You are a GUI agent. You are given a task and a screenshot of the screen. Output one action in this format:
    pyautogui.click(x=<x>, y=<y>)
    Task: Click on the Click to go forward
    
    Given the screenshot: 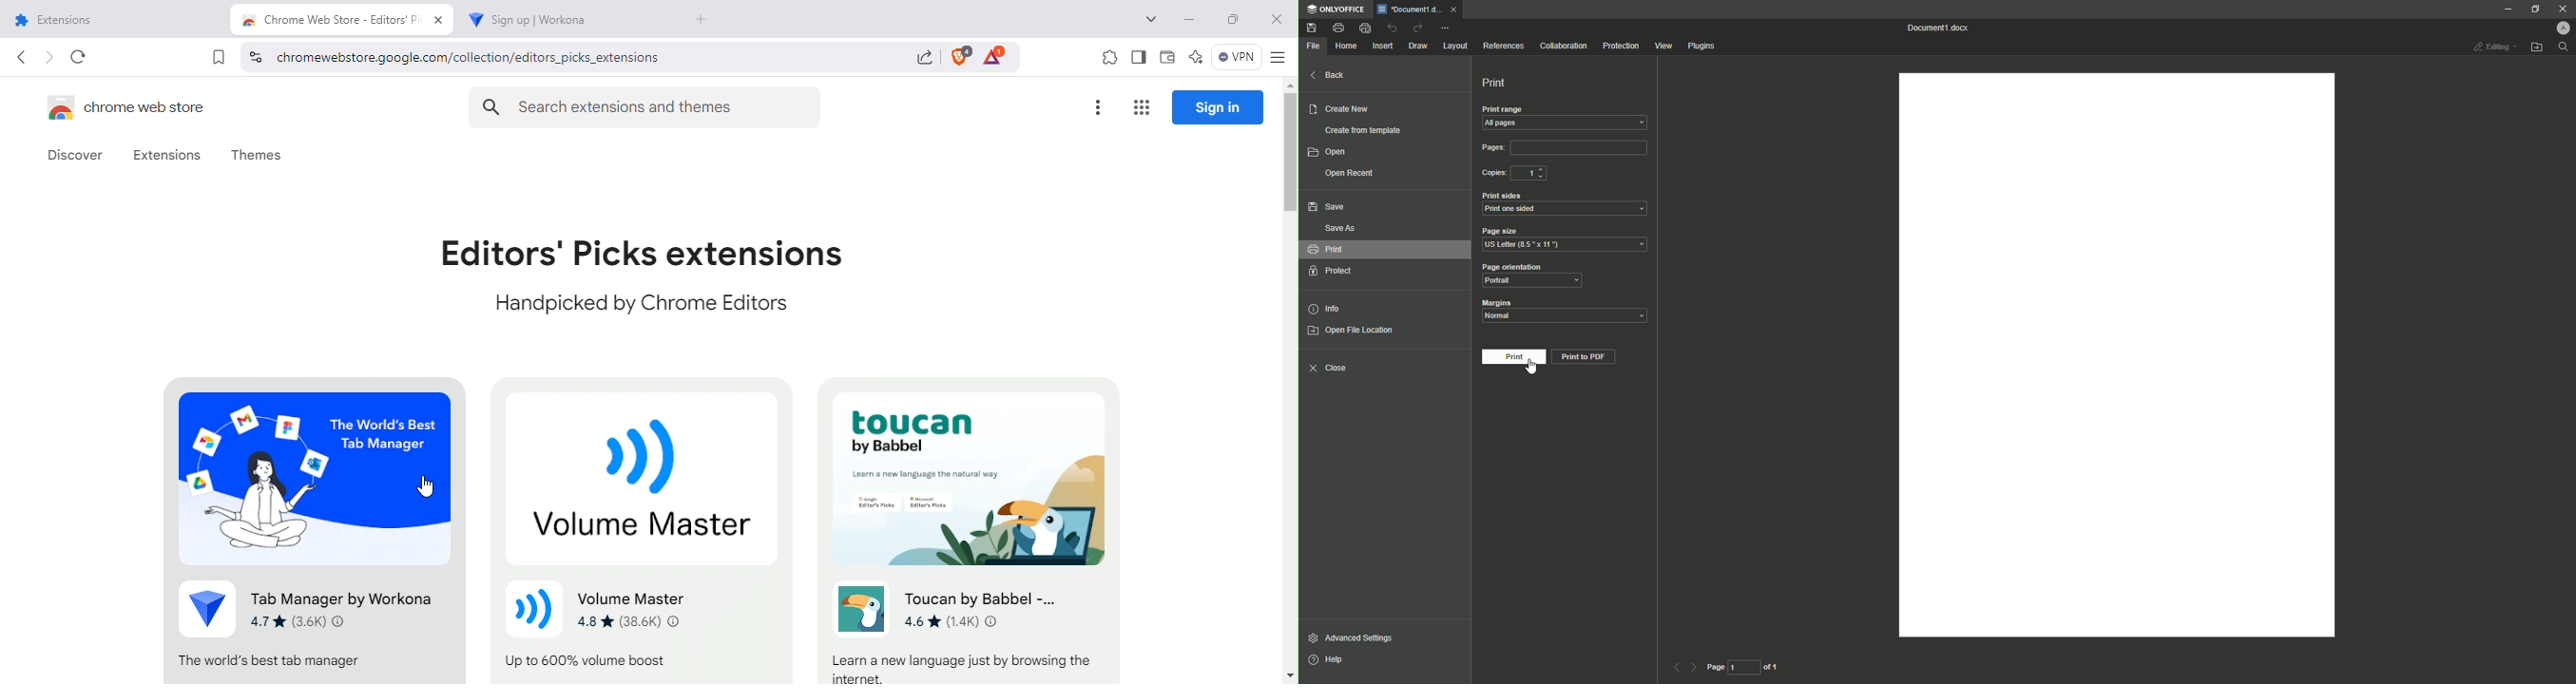 What is the action you would take?
    pyautogui.click(x=48, y=56)
    